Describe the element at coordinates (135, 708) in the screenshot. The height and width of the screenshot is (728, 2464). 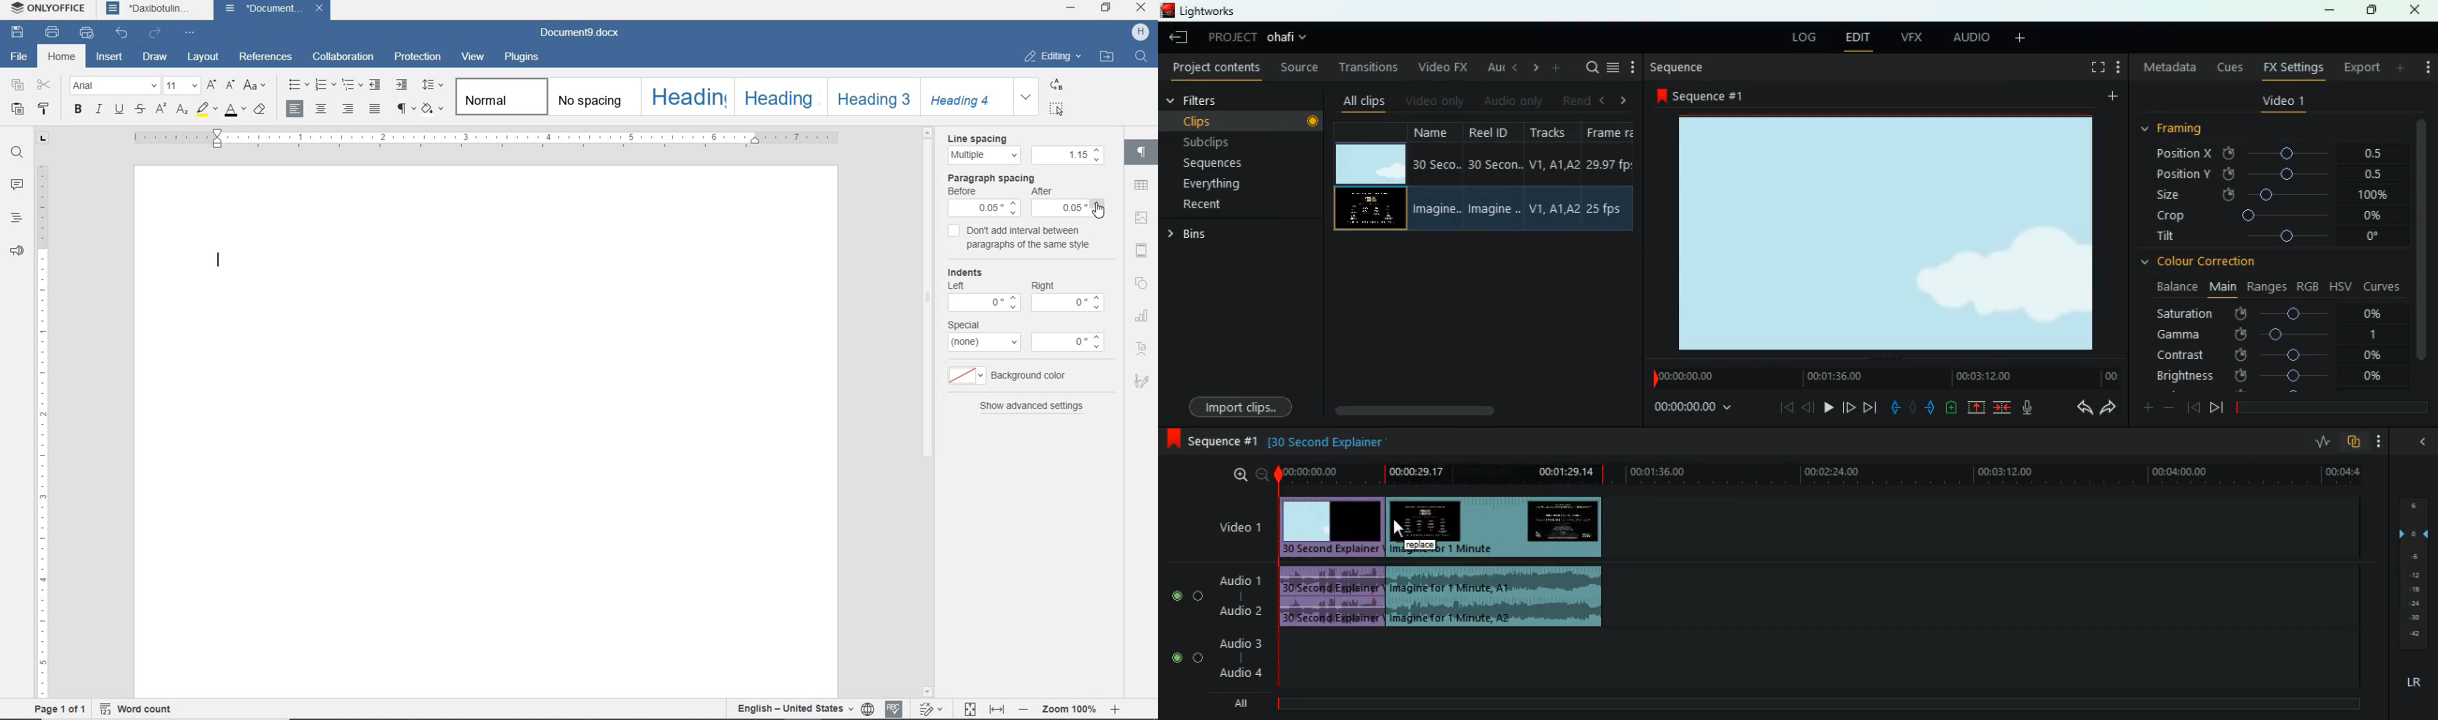
I see `word count` at that location.